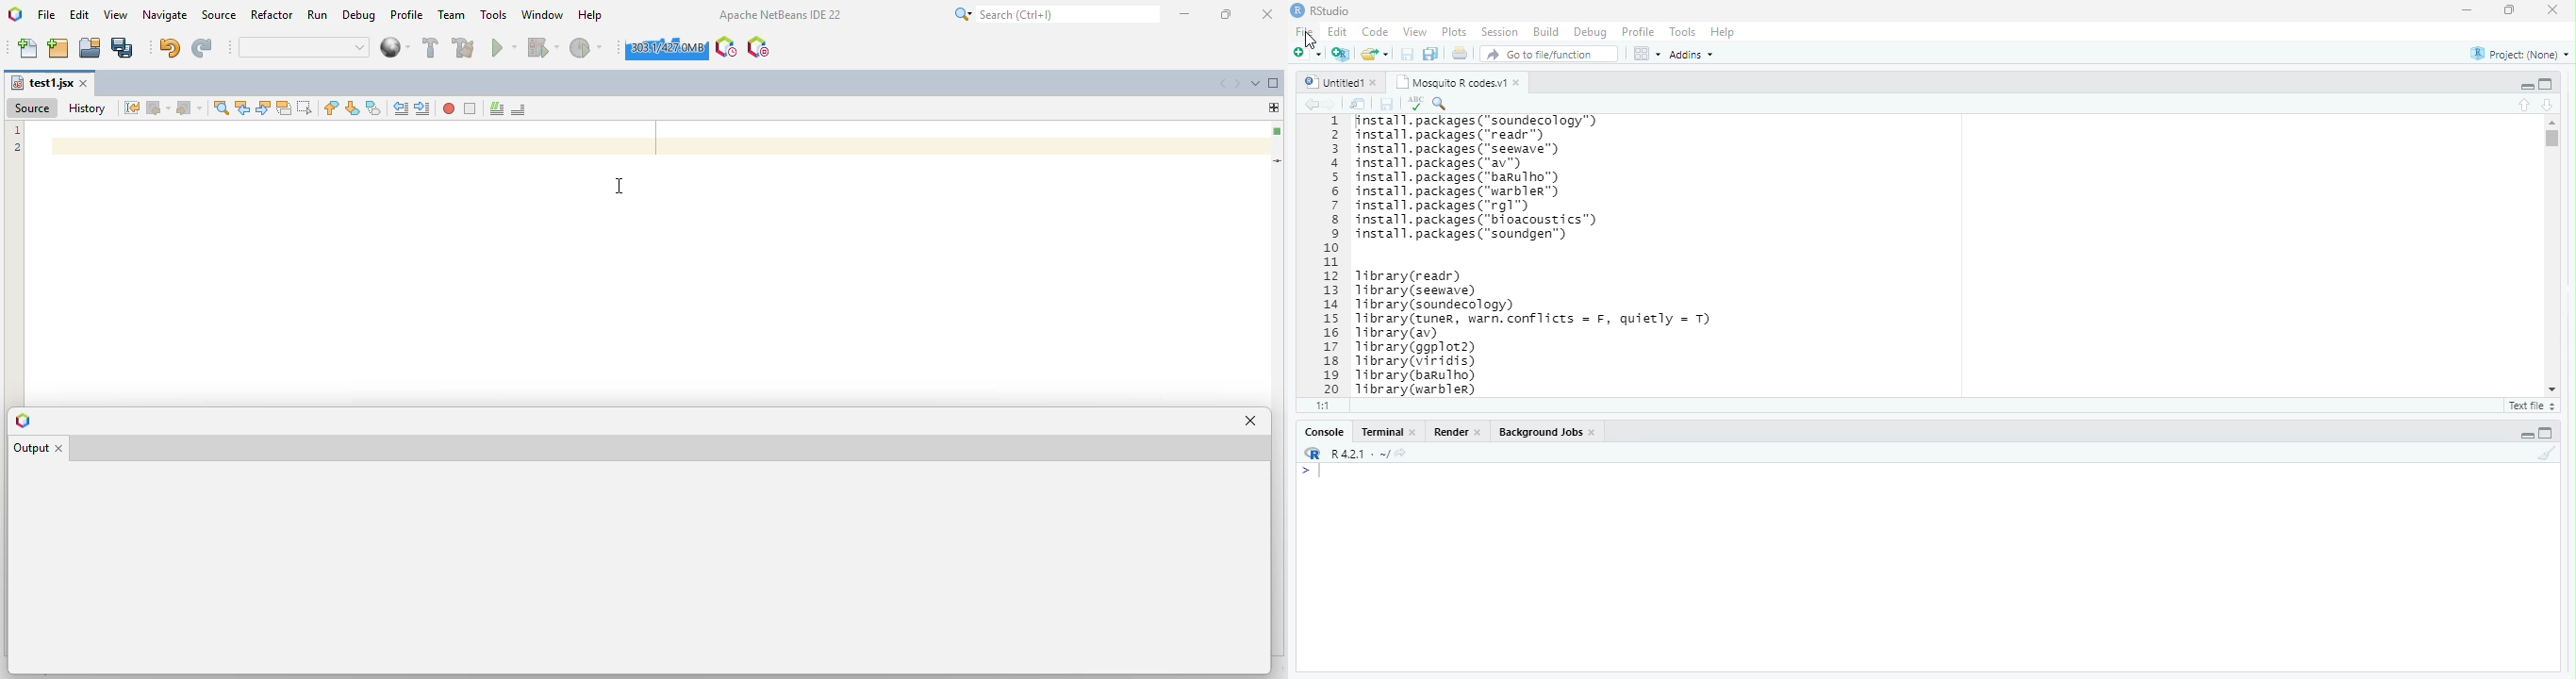 This screenshot has width=2576, height=700. What do you see at coordinates (1313, 105) in the screenshot?
I see `backward` at bounding box center [1313, 105].